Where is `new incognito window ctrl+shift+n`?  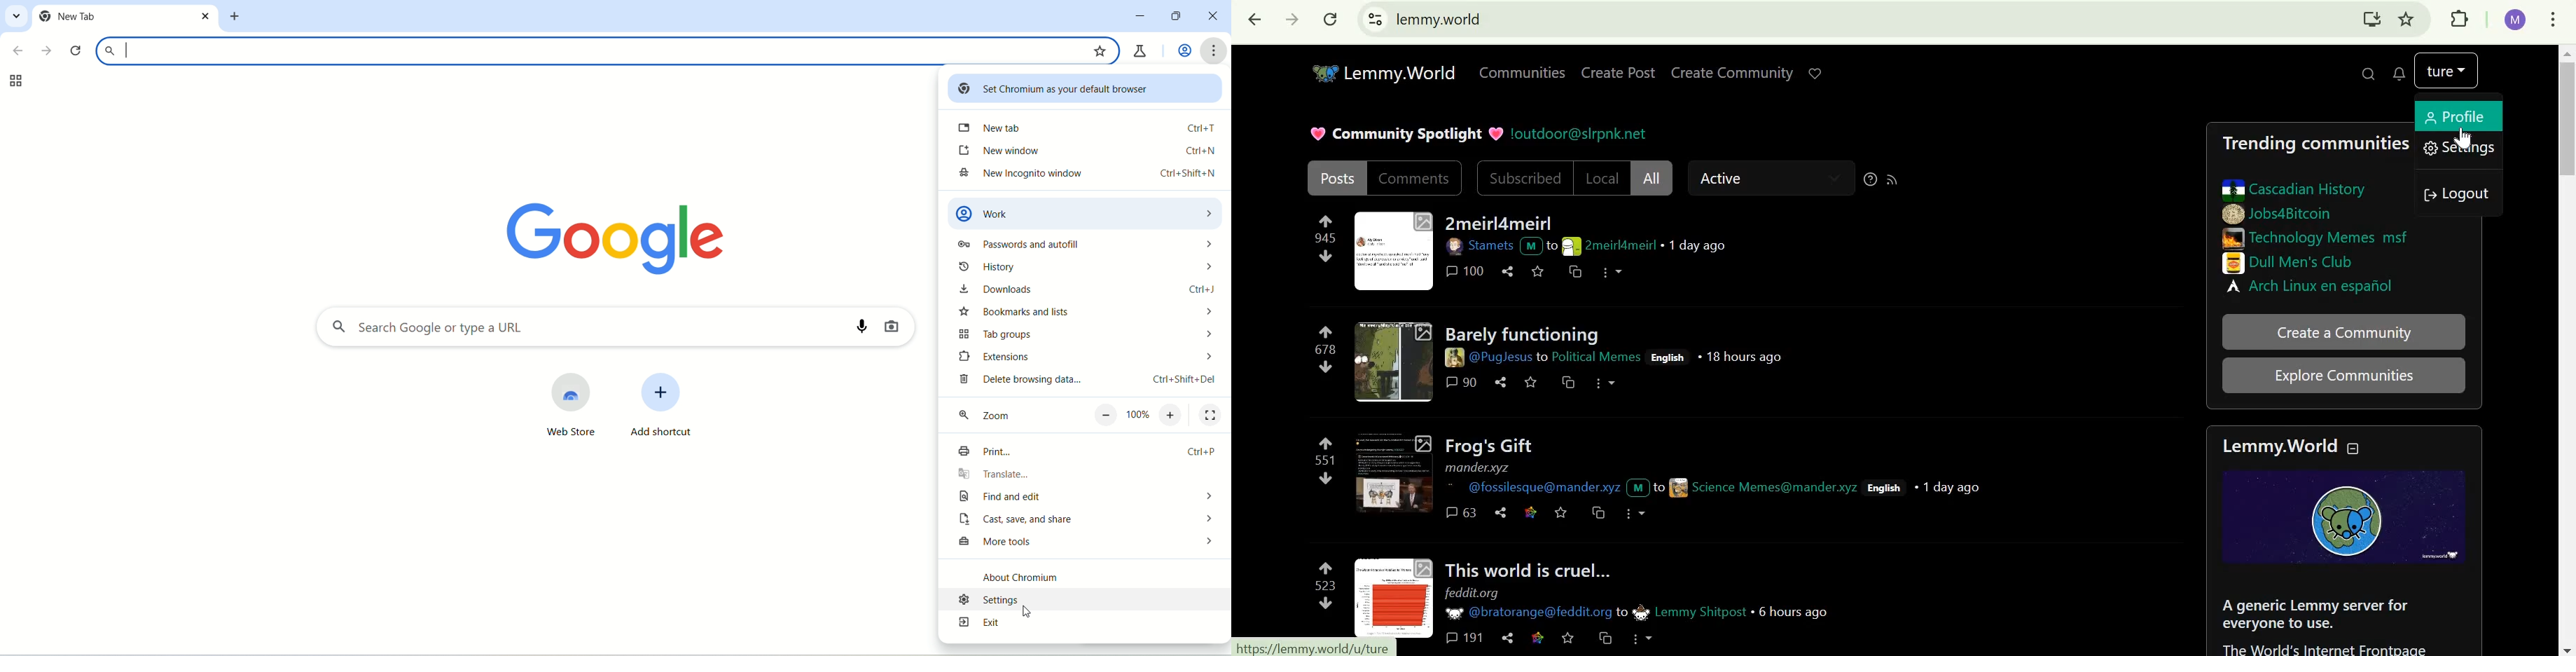
new incognito window ctrl+shift+n is located at coordinates (1088, 177).